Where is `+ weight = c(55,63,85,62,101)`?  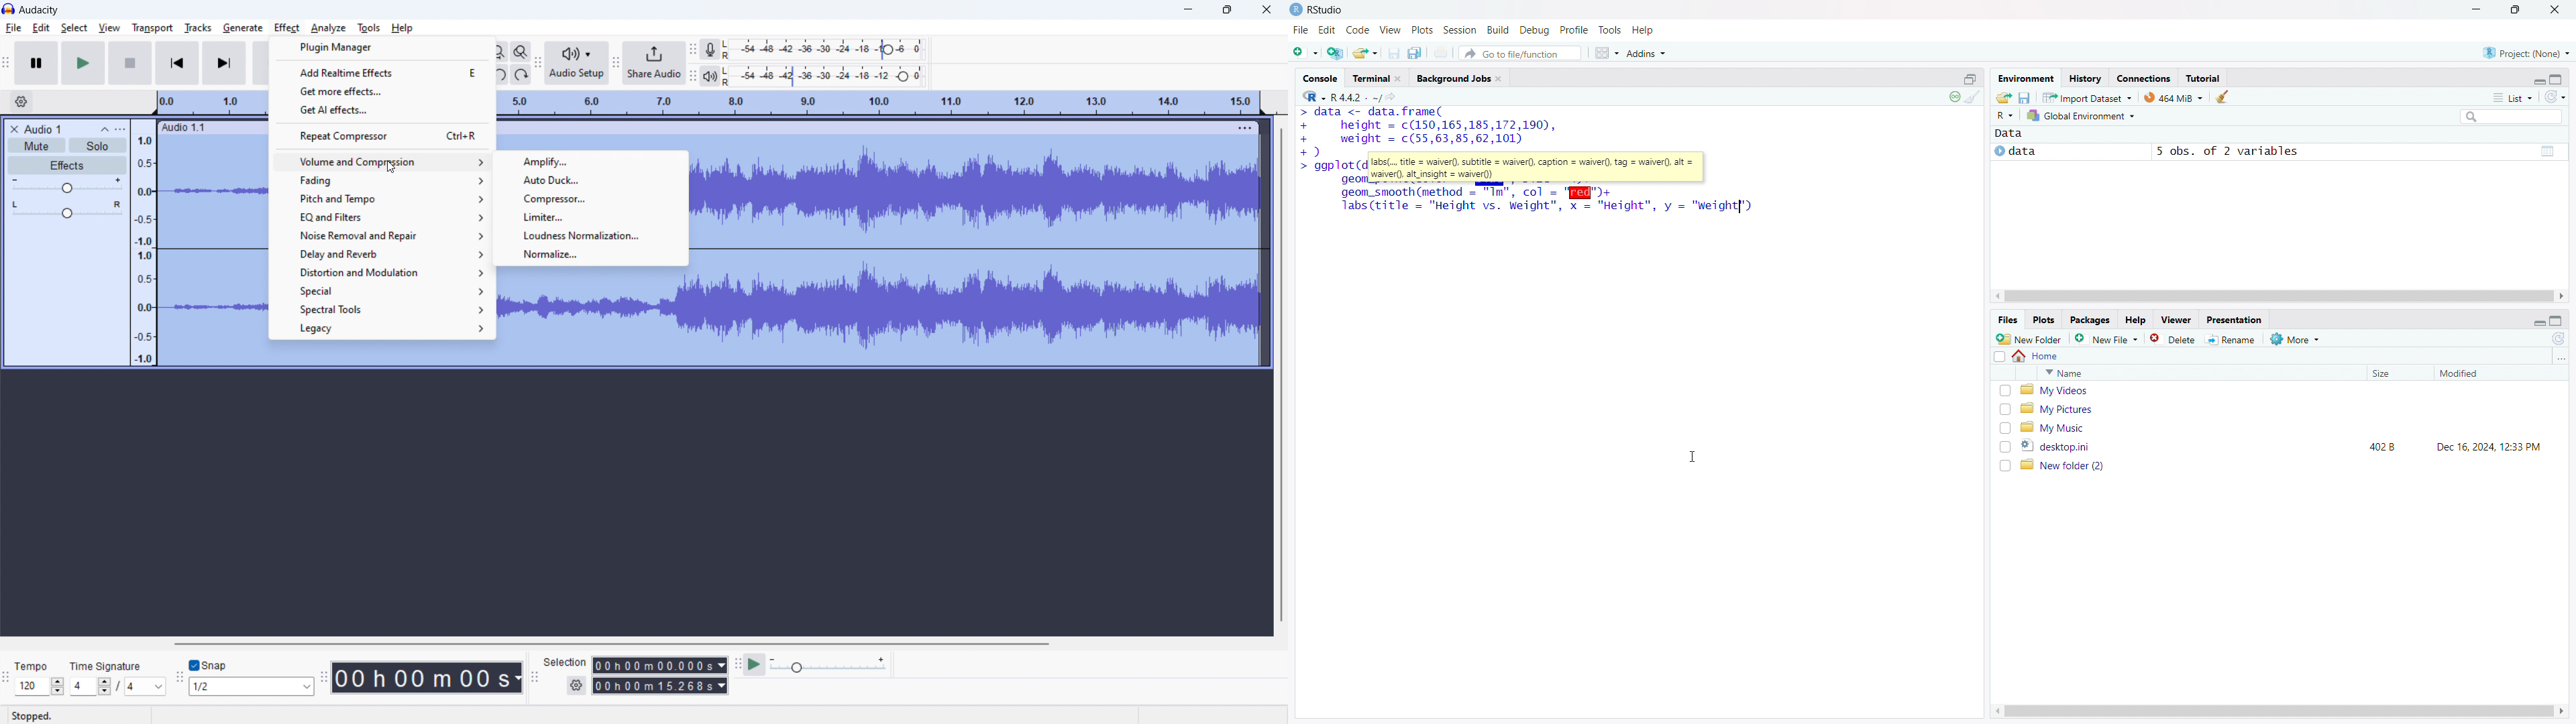
+ weight = c(55,63,85,62,101) is located at coordinates (1413, 139).